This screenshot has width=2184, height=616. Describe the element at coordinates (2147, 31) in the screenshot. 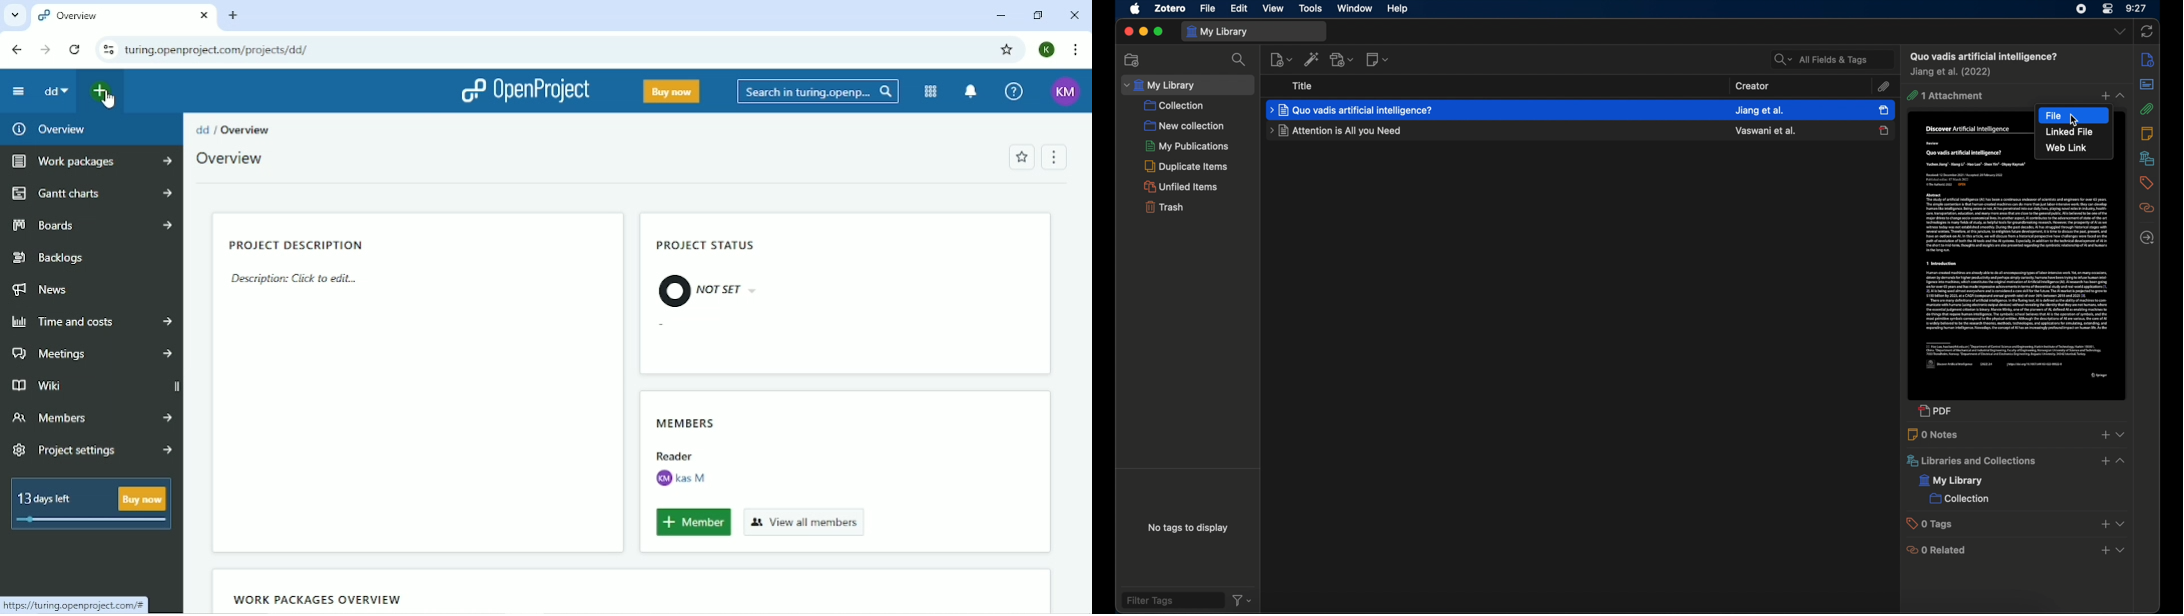

I see `sync` at that location.